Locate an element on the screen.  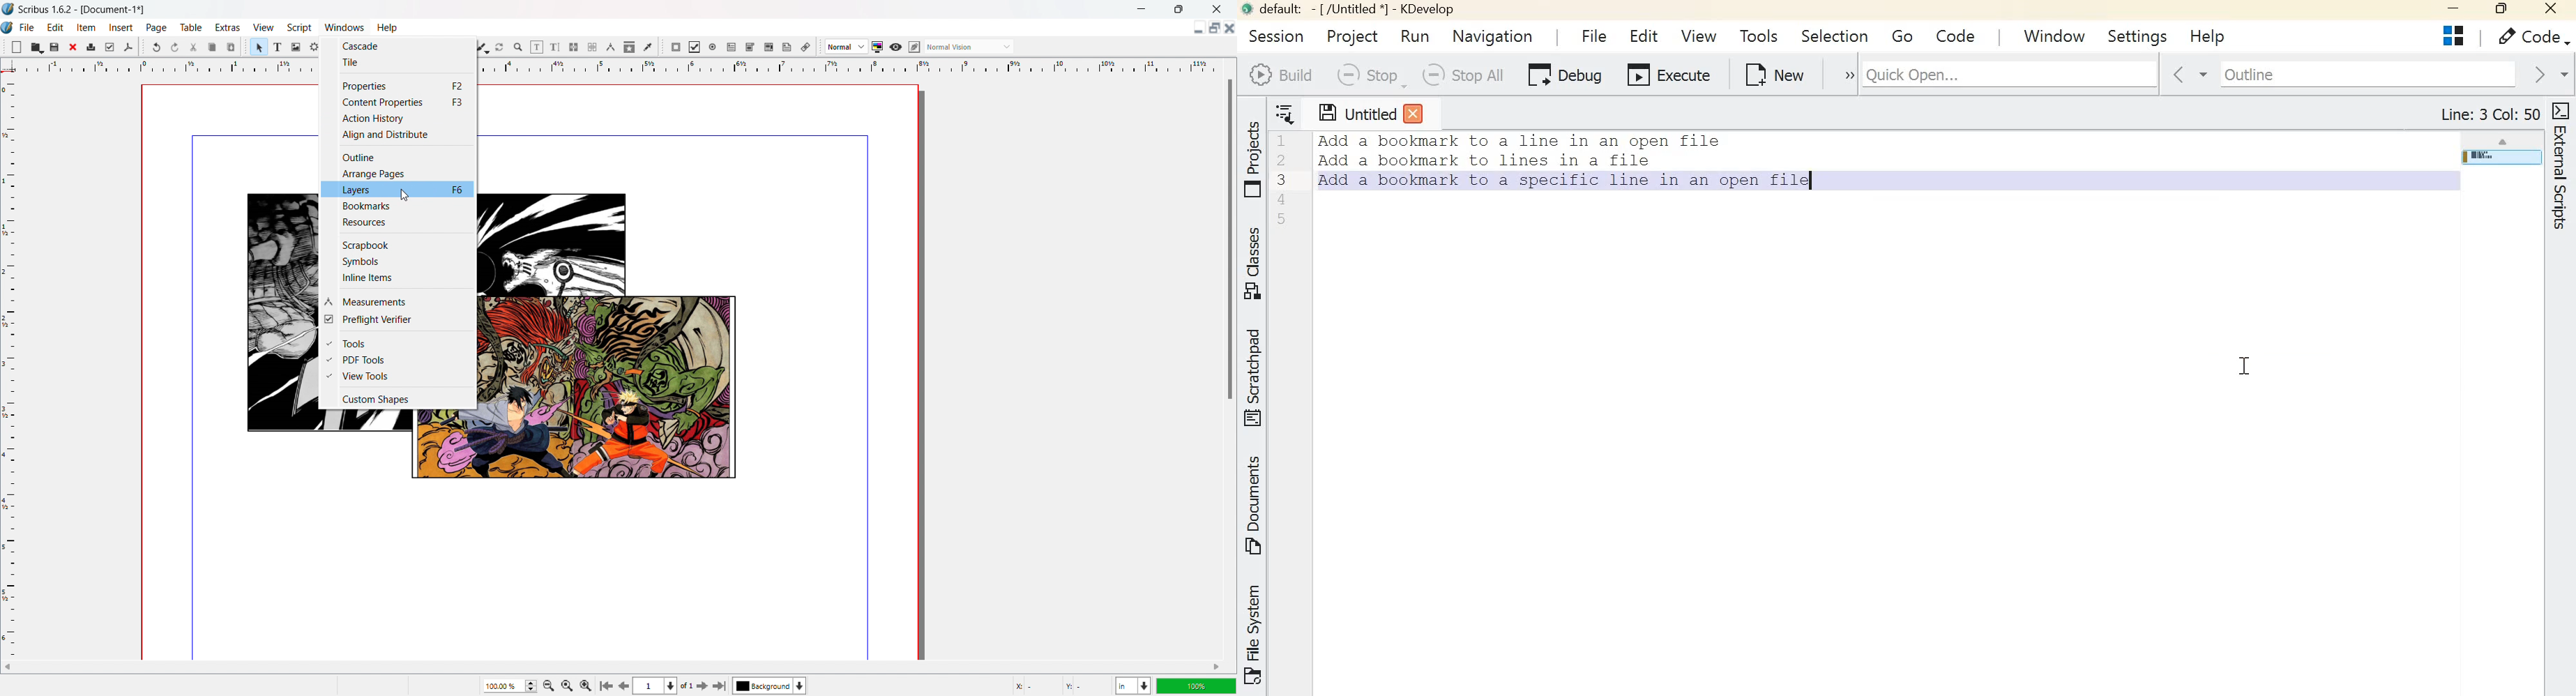
Zoom out by the stepping value selected in settings is located at coordinates (585, 684).